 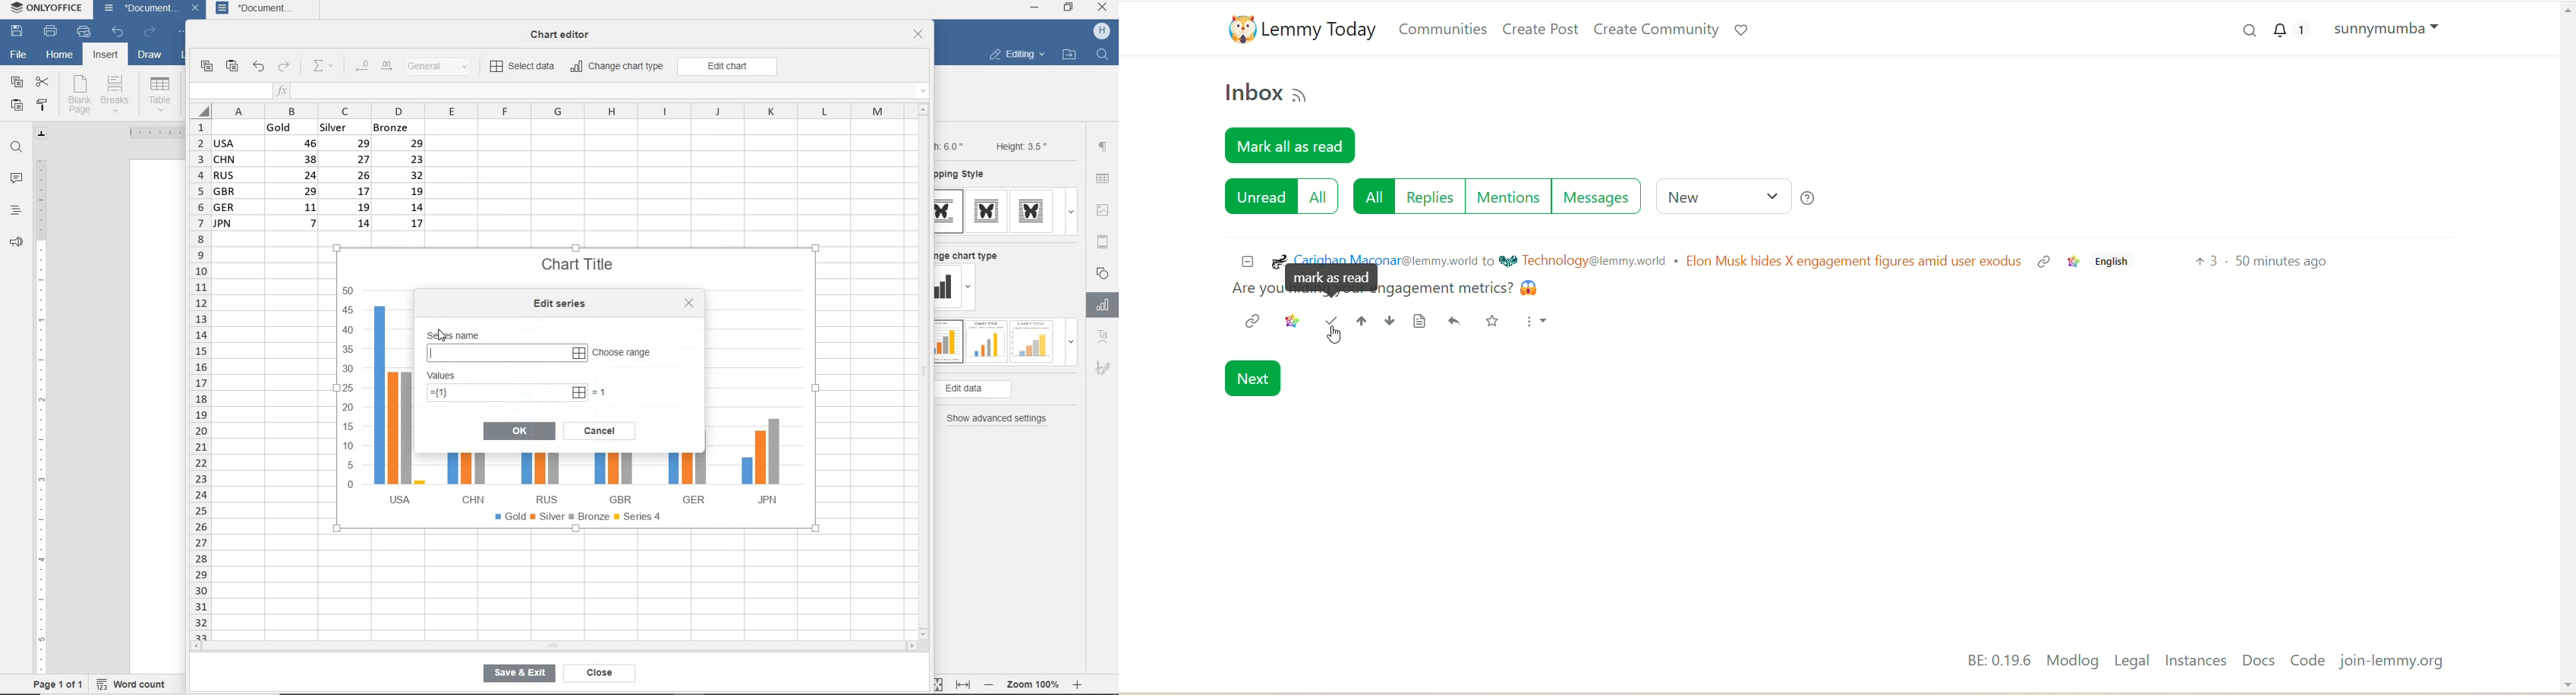 What do you see at coordinates (563, 304) in the screenshot?
I see `edit series` at bounding box center [563, 304].